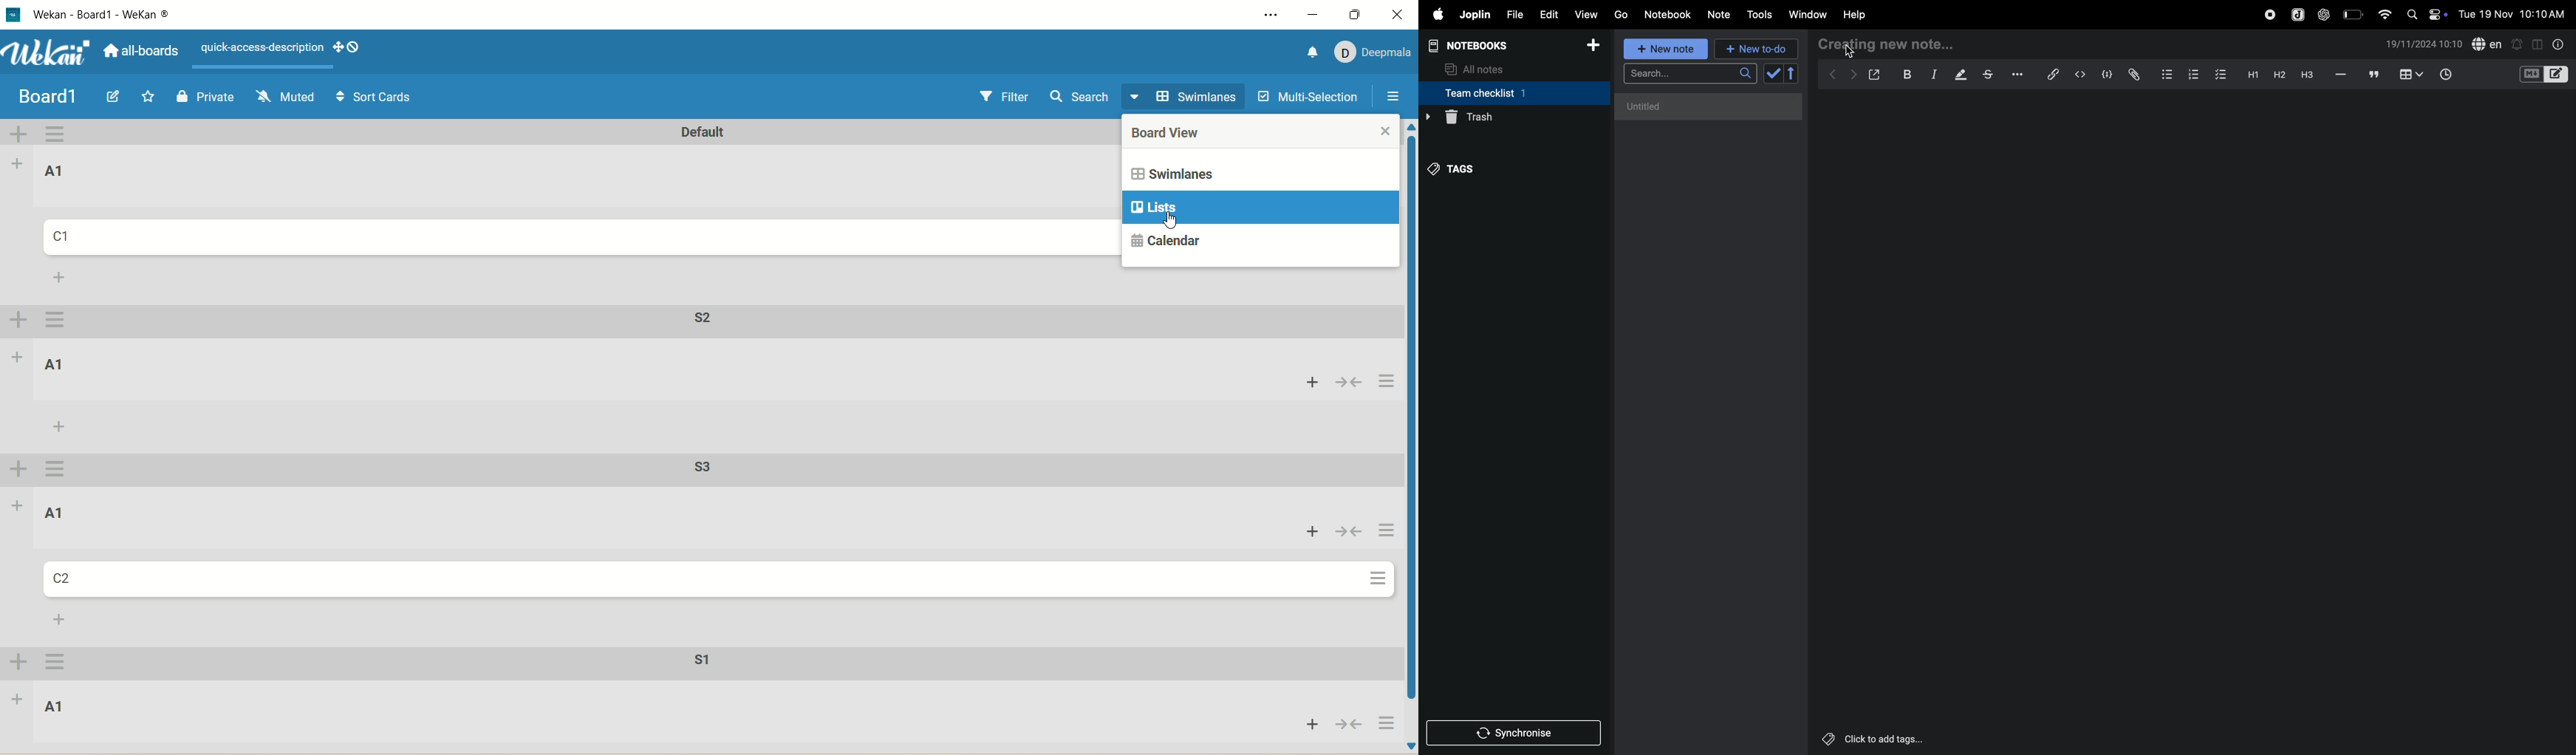 The image size is (2576, 756). Describe the element at coordinates (2306, 74) in the screenshot. I see `heading 3` at that location.